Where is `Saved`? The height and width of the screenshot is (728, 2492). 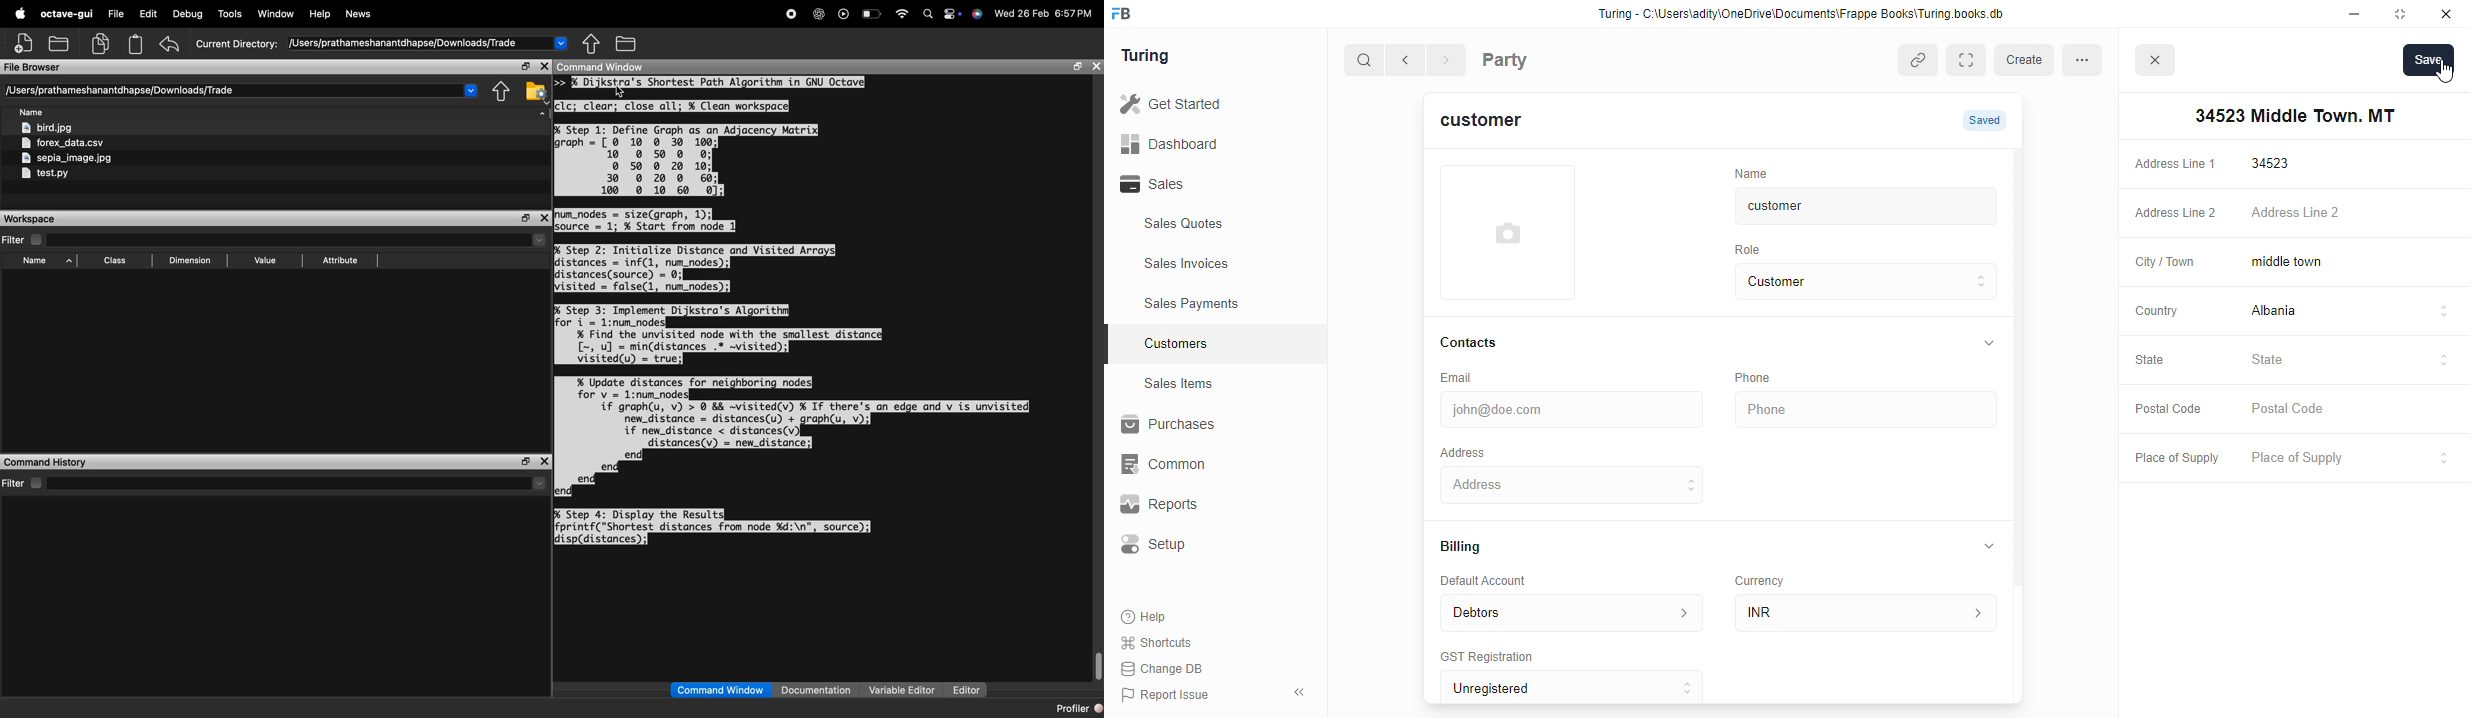 Saved is located at coordinates (1987, 120).